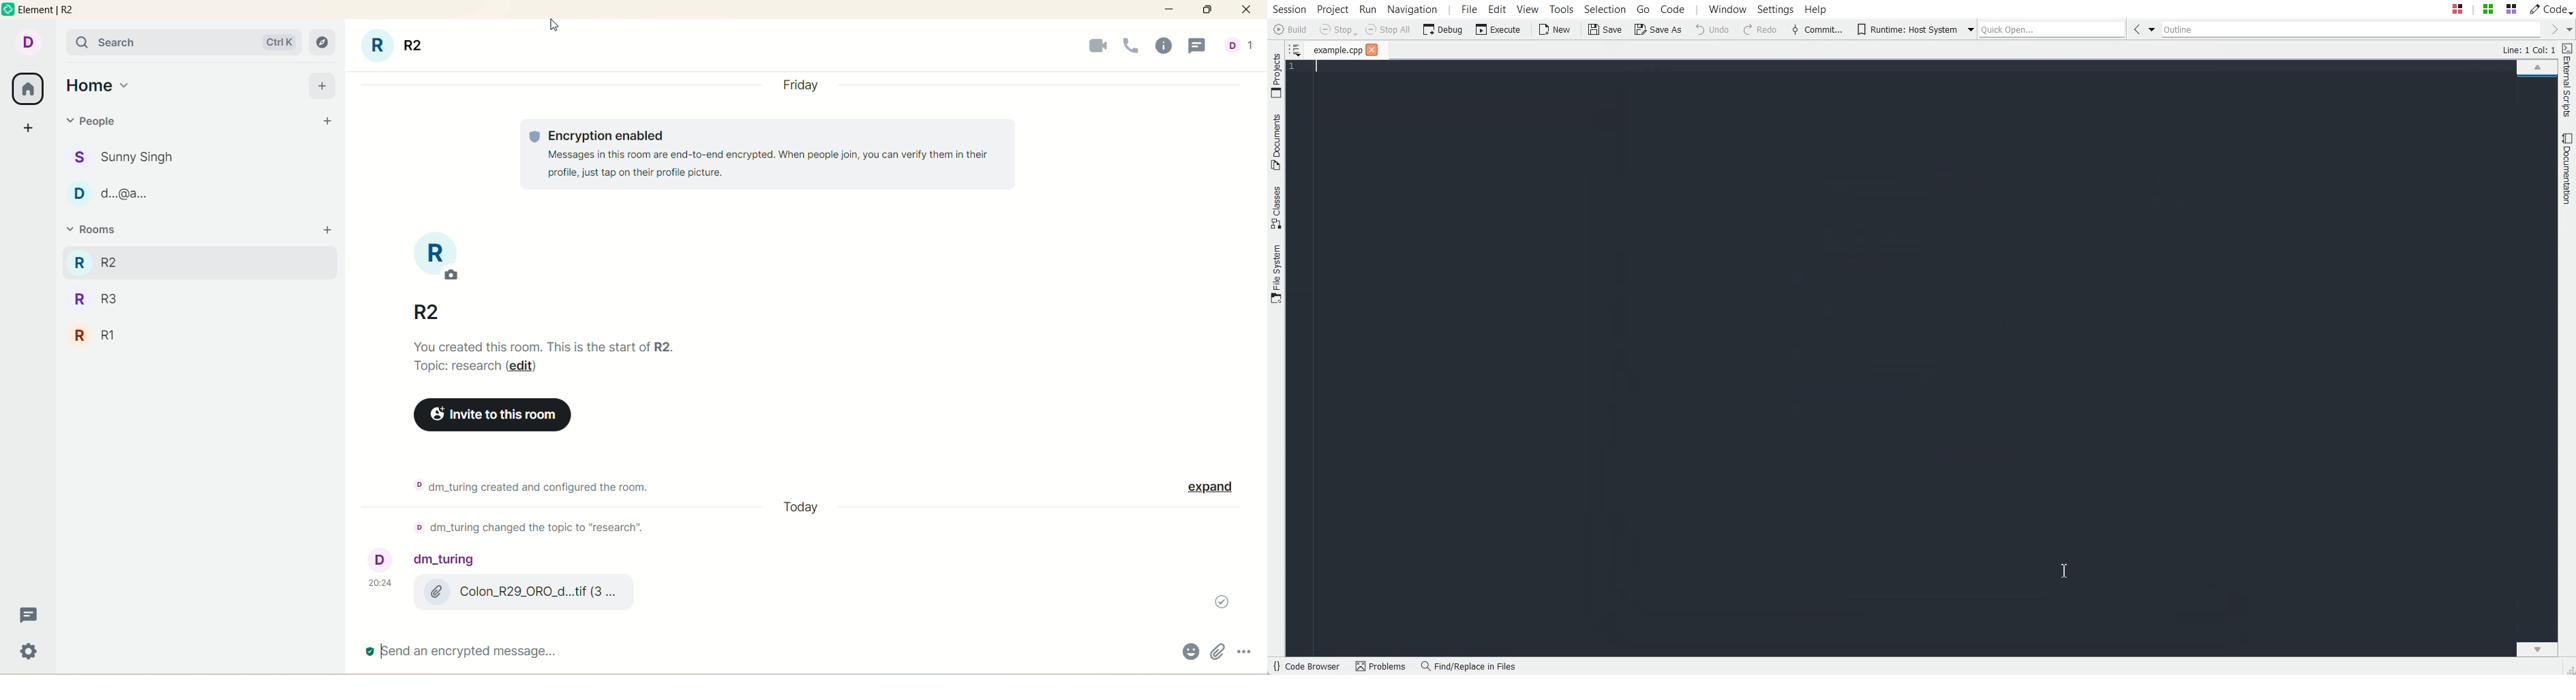  I want to click on R3, so click(121, 262).